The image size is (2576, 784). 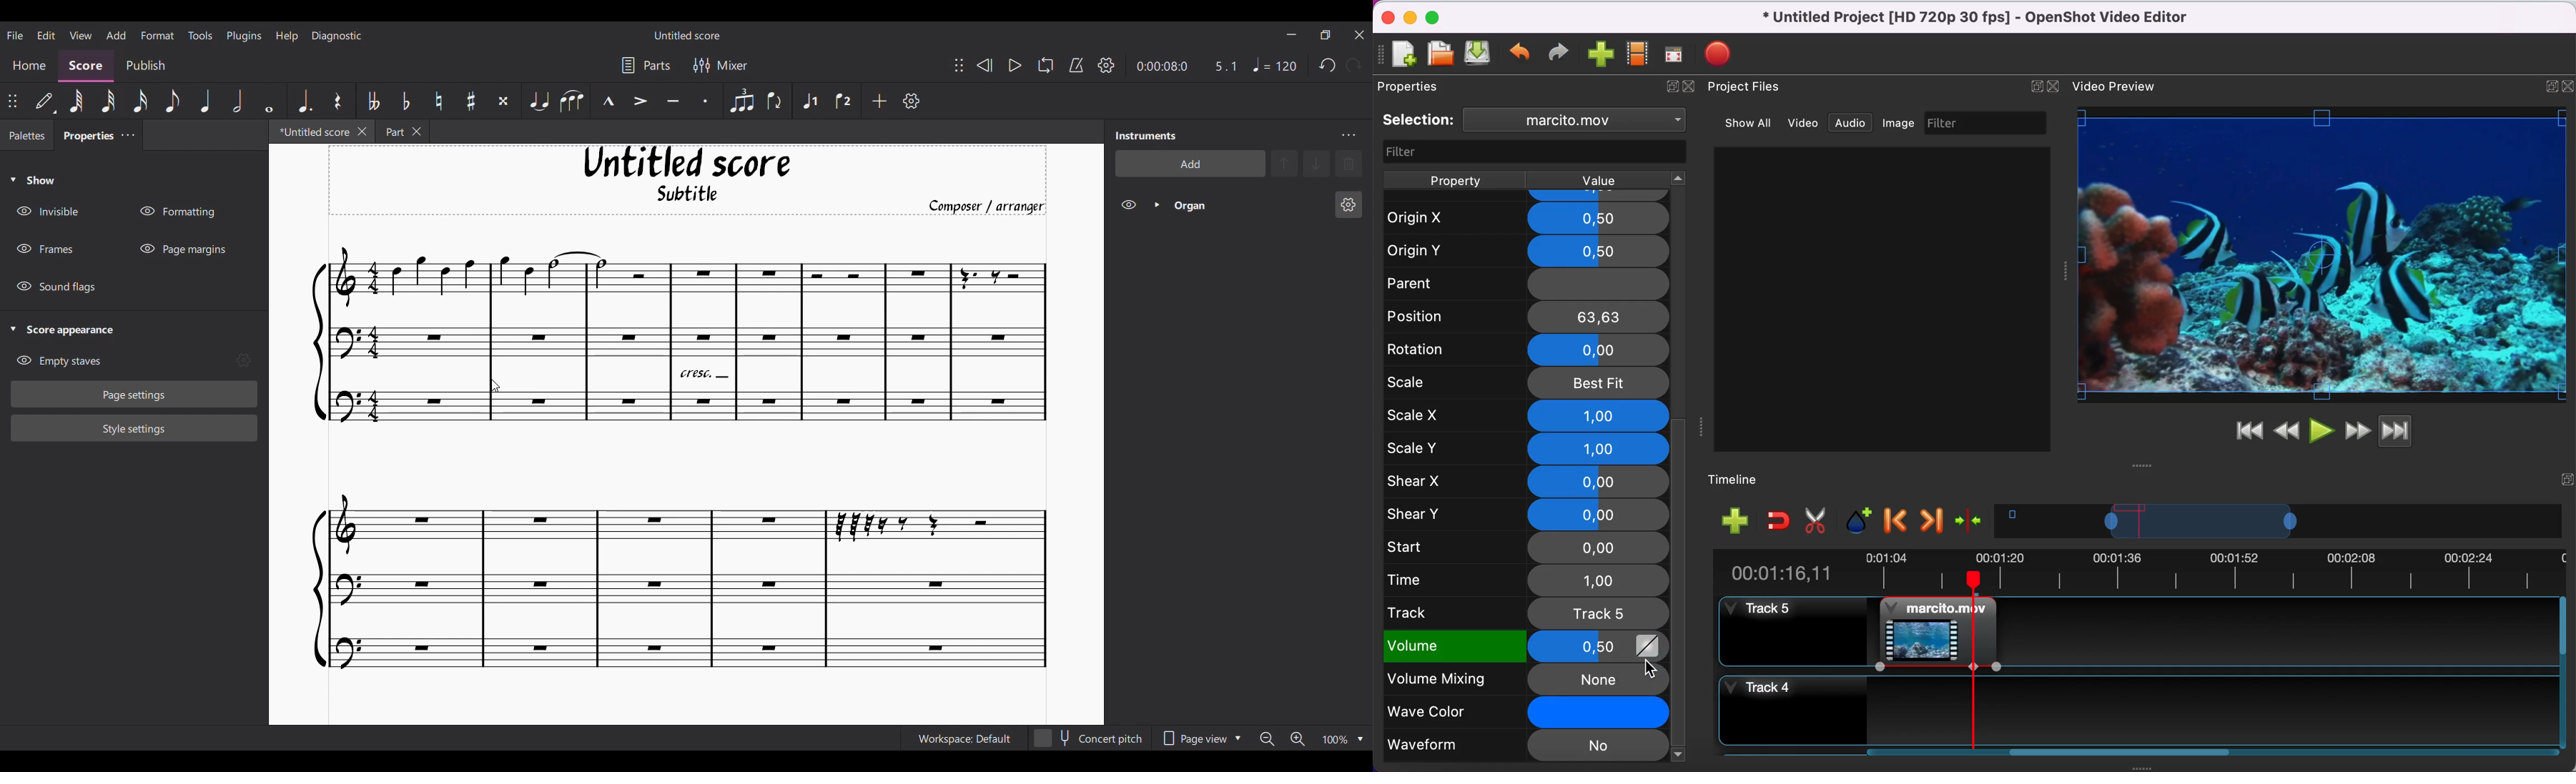 What do you see at coordinates (135, 394) in the screenshot?
I see `Page settings` at bounding box center [135, 394].